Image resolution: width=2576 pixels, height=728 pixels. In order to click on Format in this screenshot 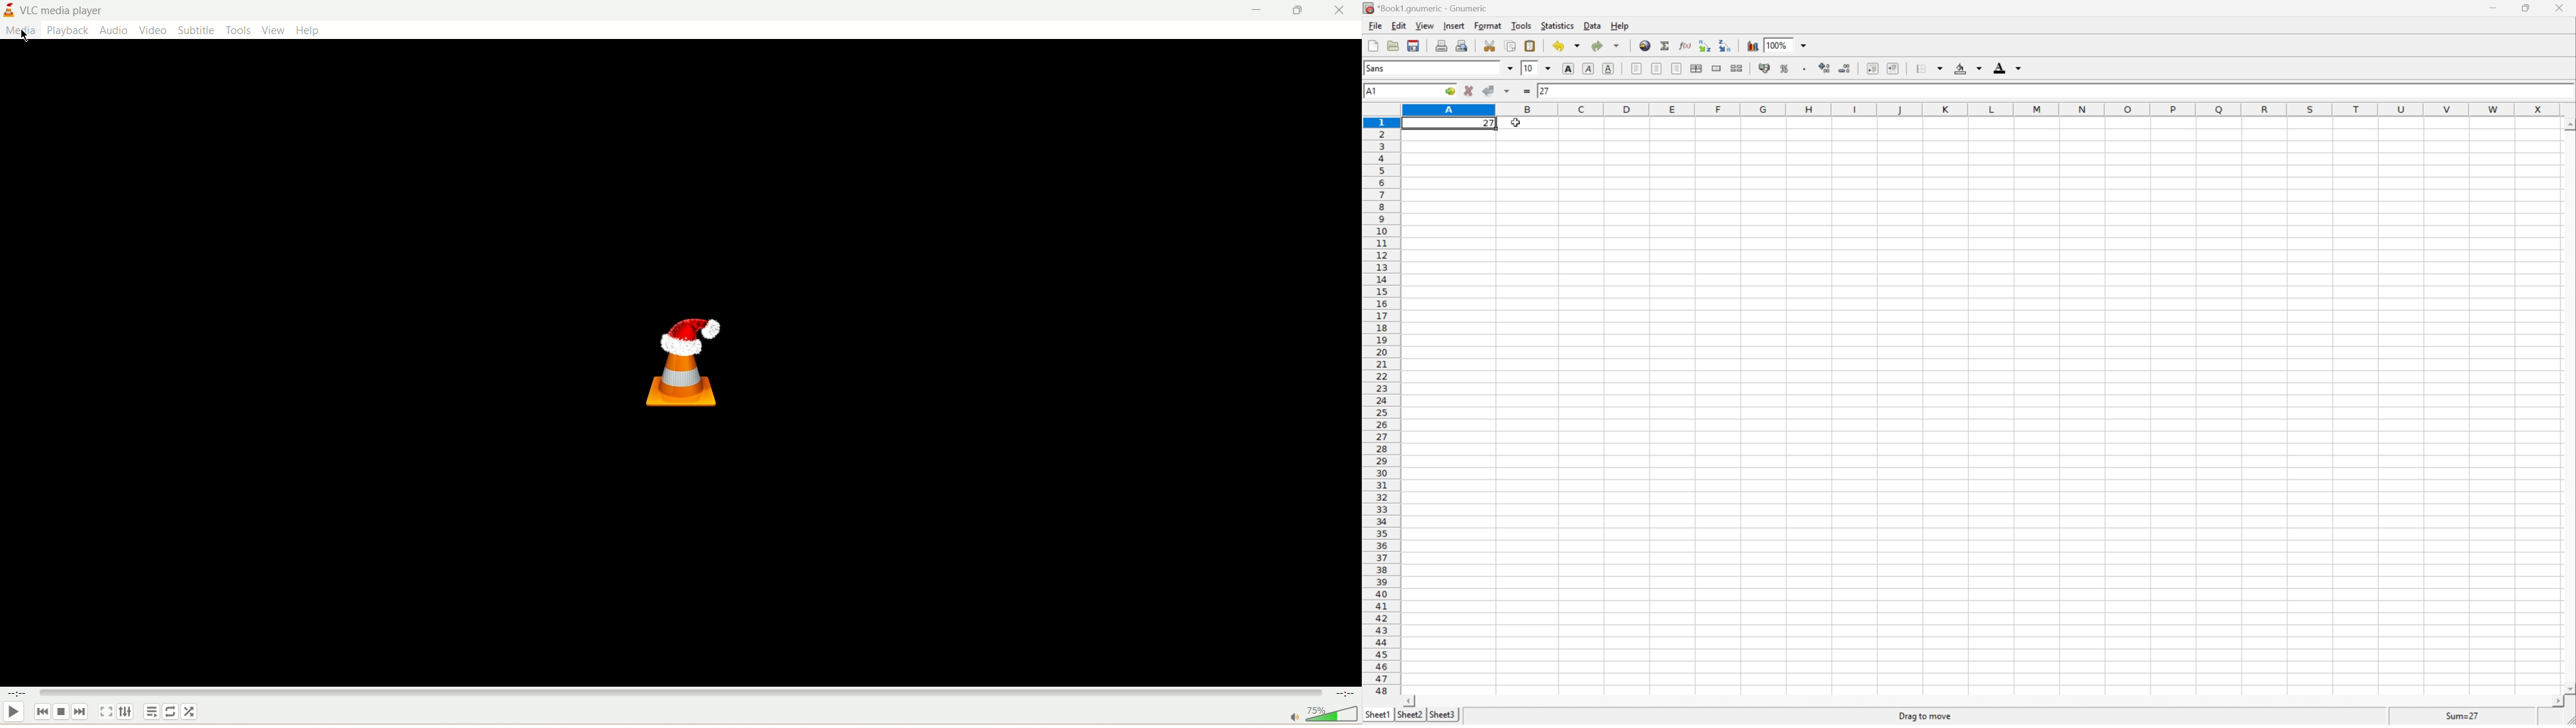, I will do `click(1488, 25)`.